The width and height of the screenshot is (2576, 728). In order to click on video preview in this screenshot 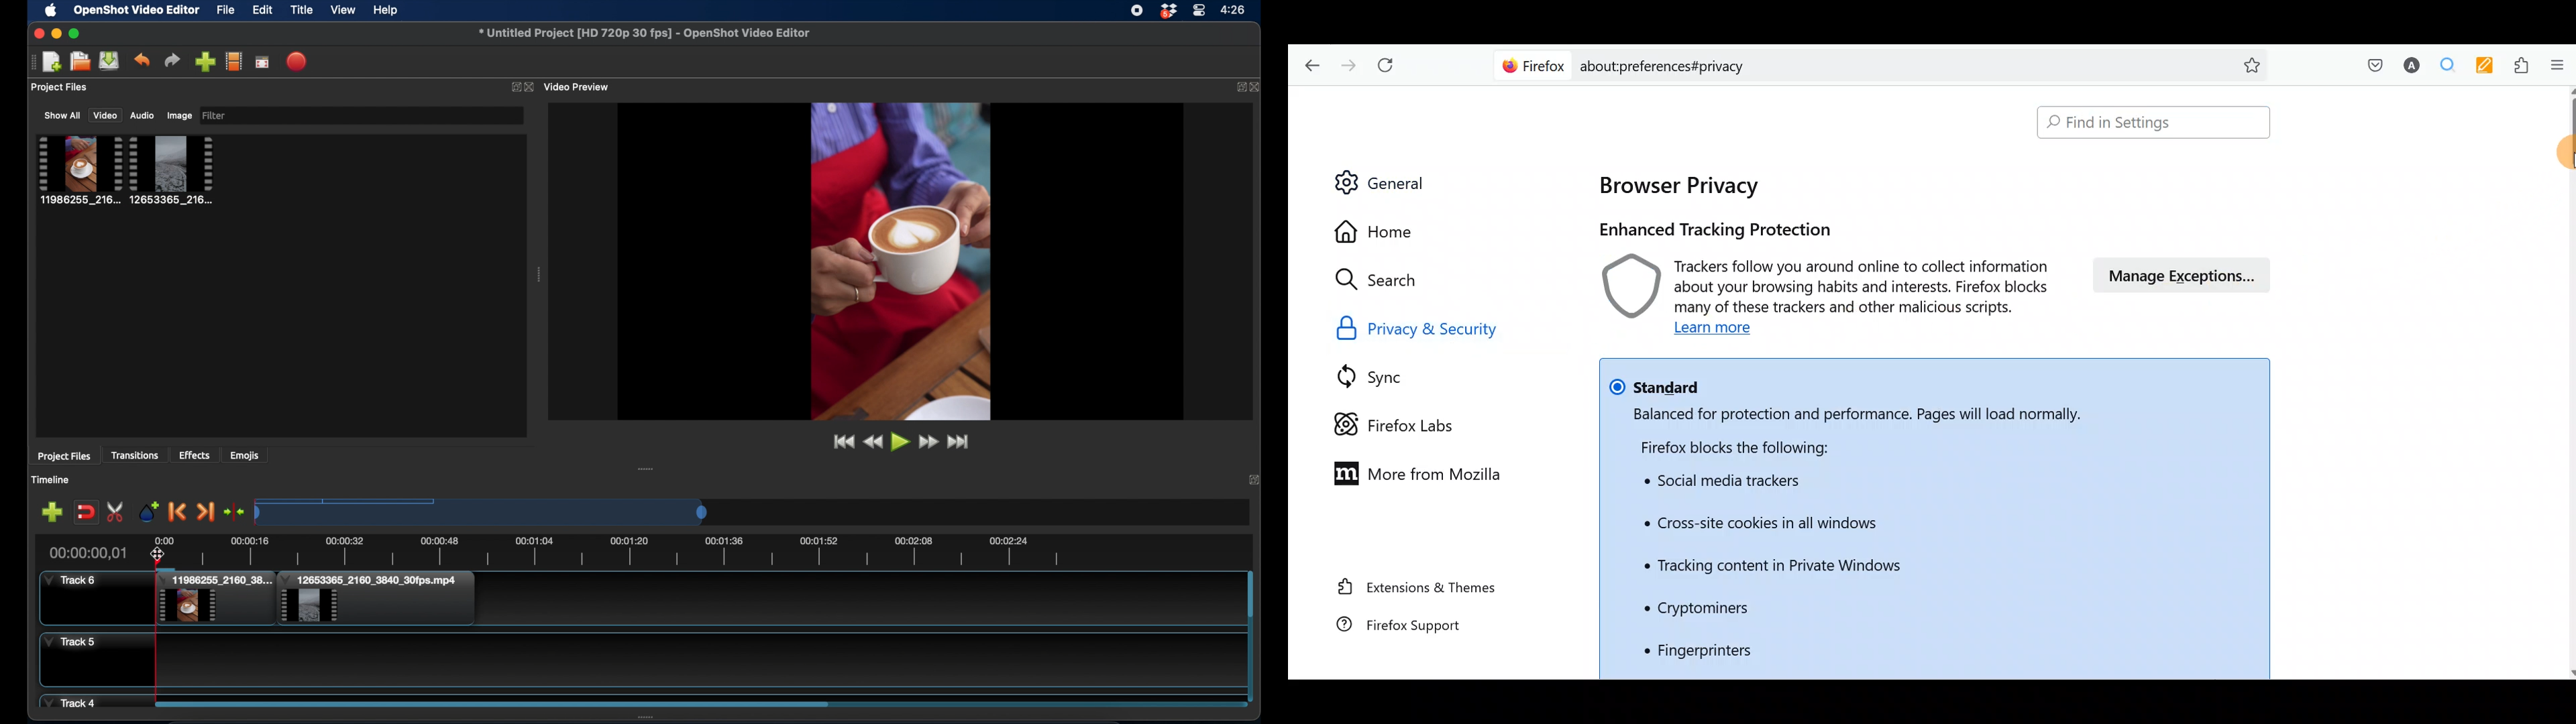, I will do `click(579, 86)`.